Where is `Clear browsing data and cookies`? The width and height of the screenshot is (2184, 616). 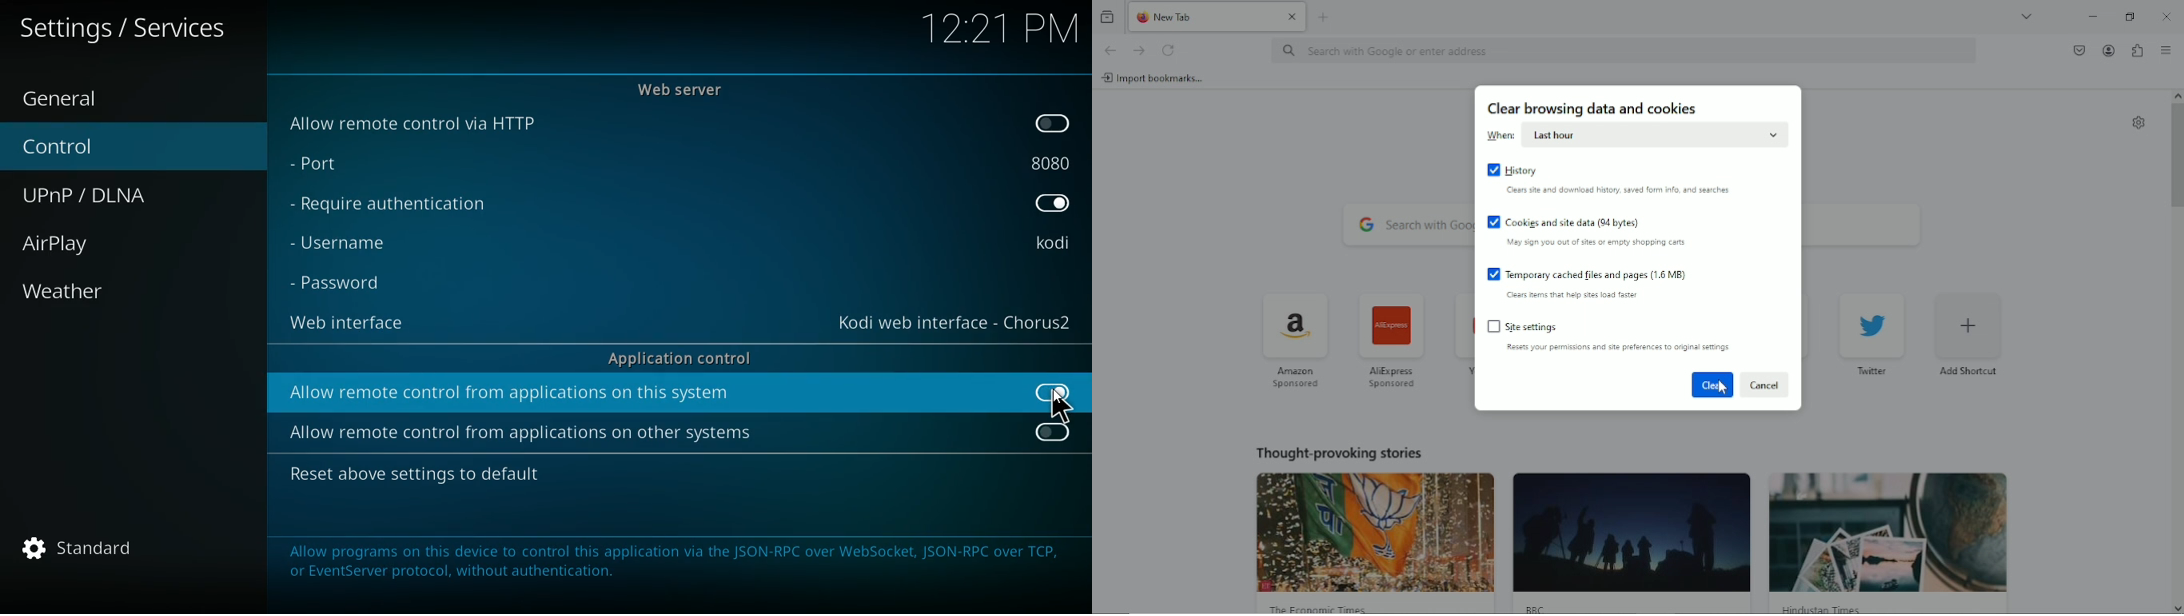
Clear browsing data and cookies is located at coordinates (1594, 109).